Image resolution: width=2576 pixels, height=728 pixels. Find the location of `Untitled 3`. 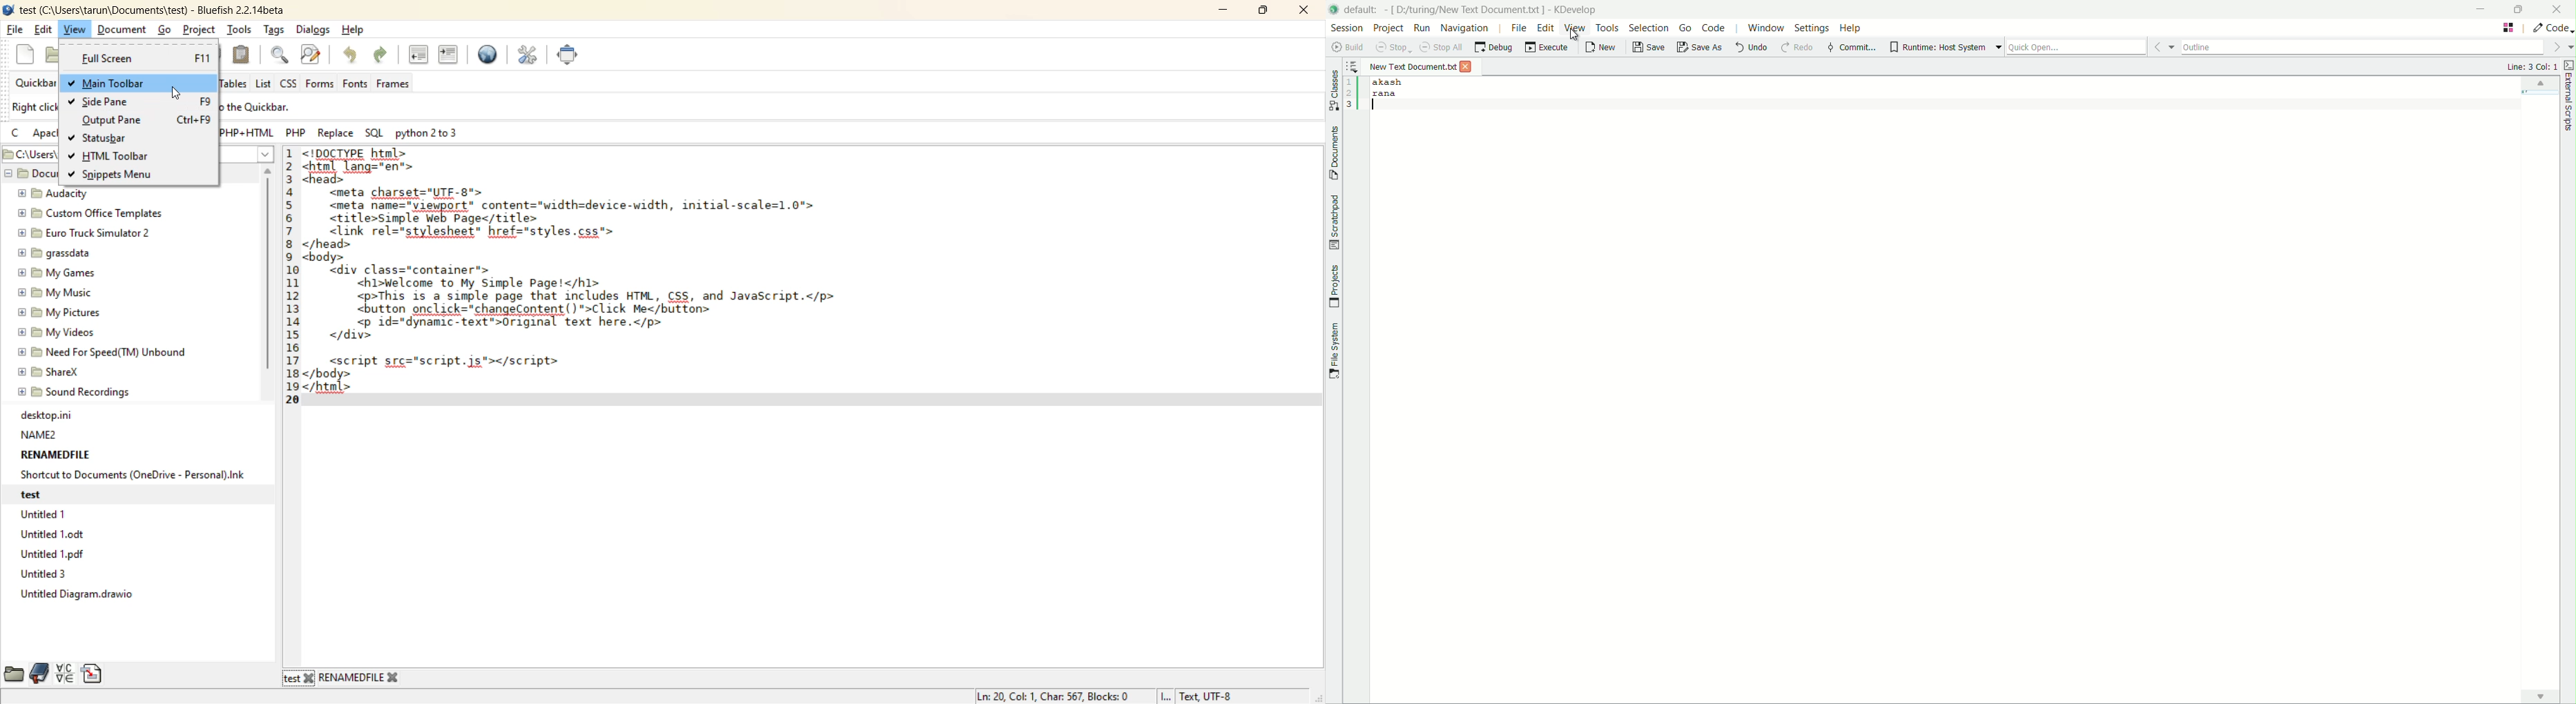

Untitled 3 is located at coordinates (41, 574).